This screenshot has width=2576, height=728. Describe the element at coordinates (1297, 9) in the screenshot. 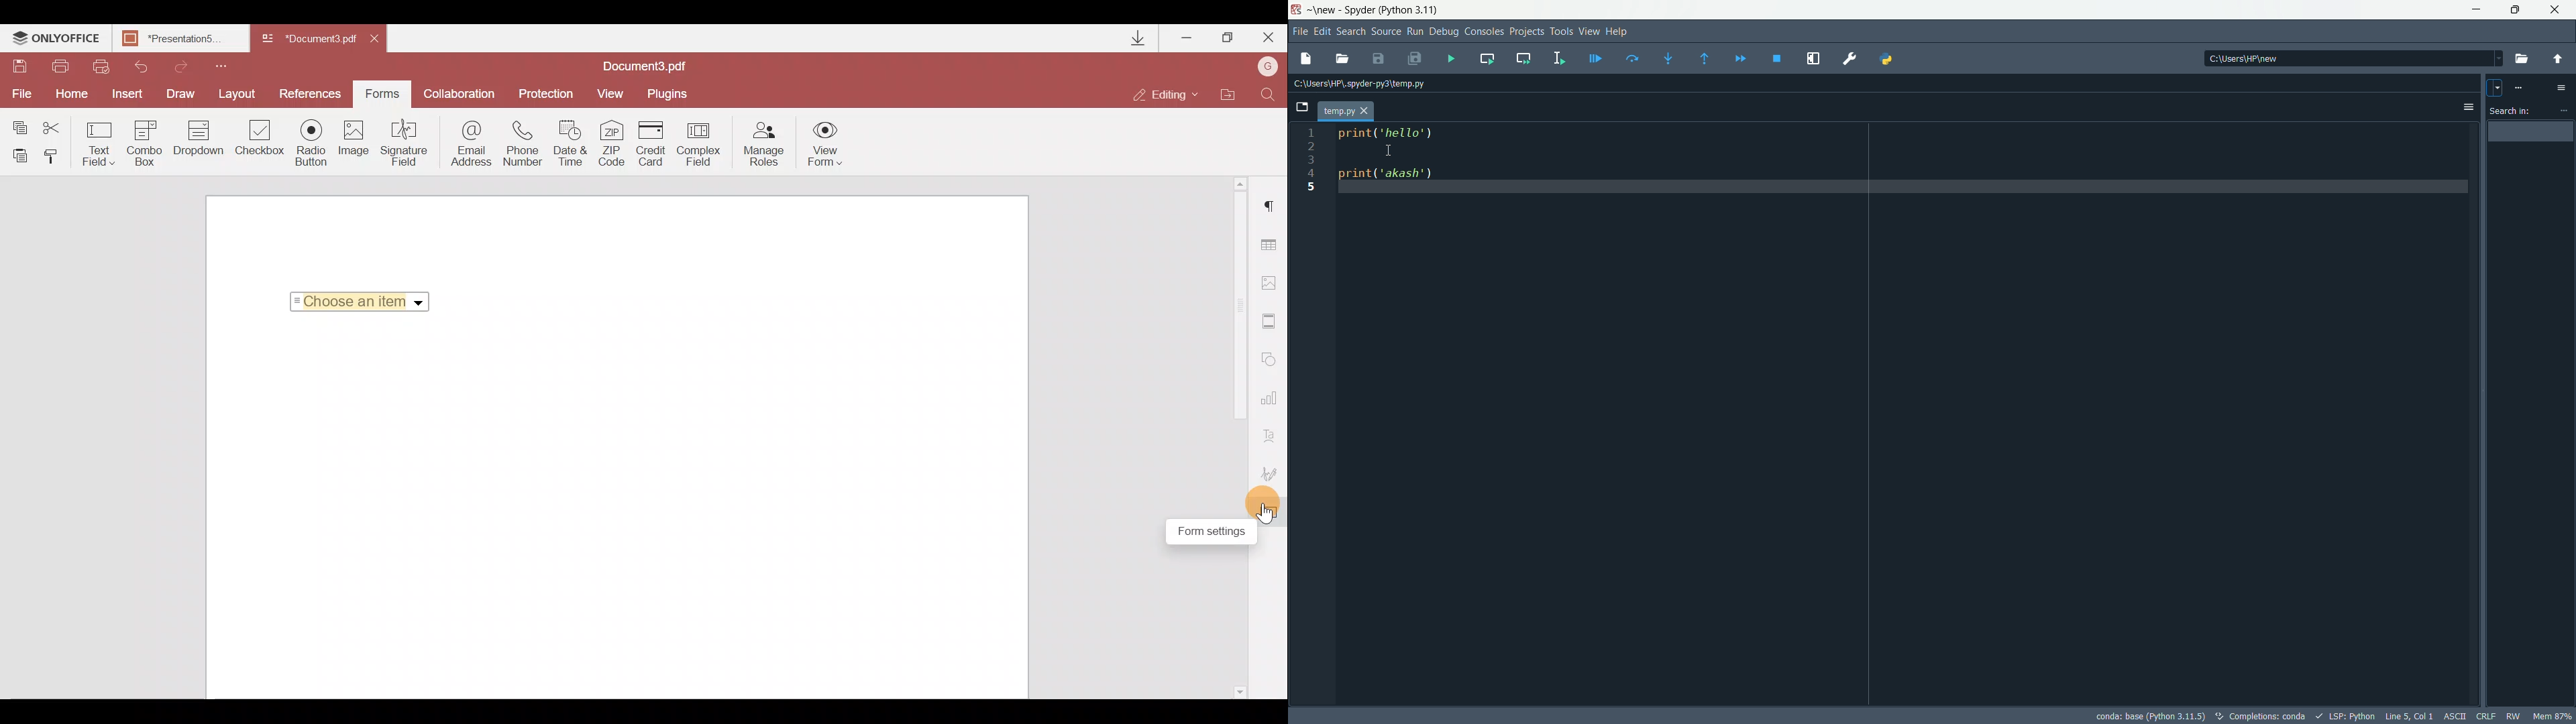

I see `app icon` at that location.